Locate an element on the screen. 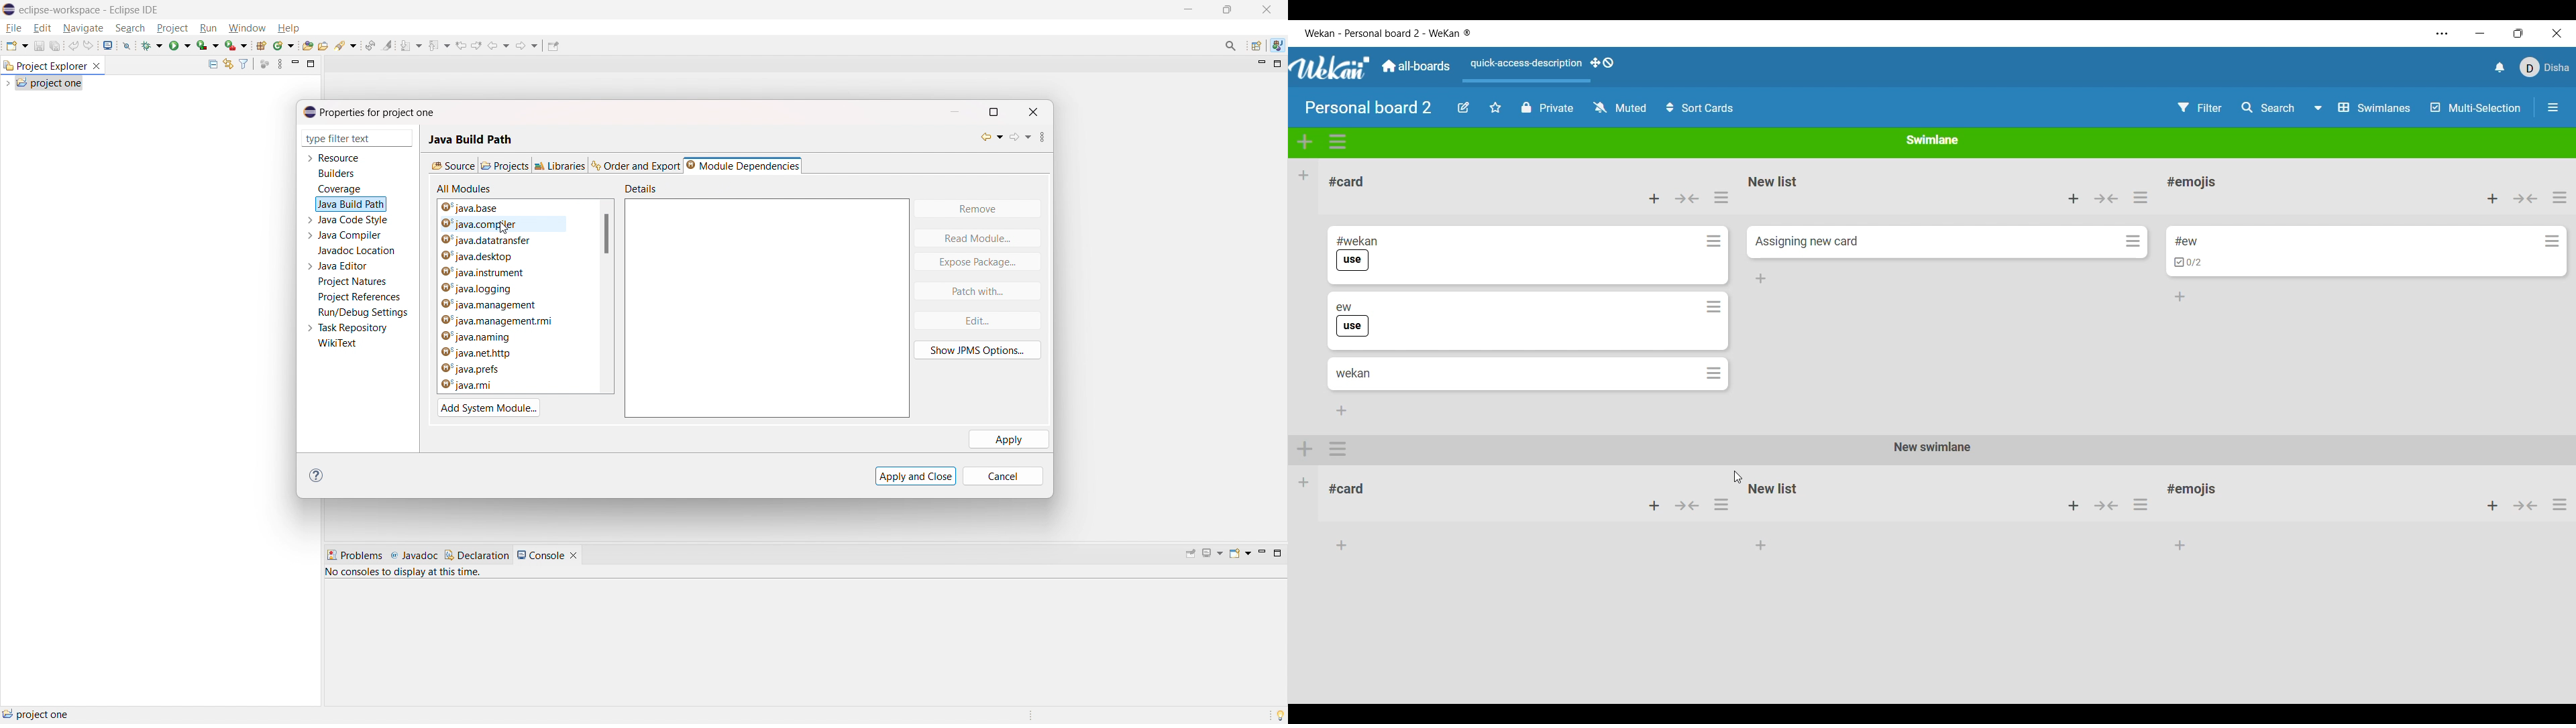  card actions is located at coordinates (1713, 372).